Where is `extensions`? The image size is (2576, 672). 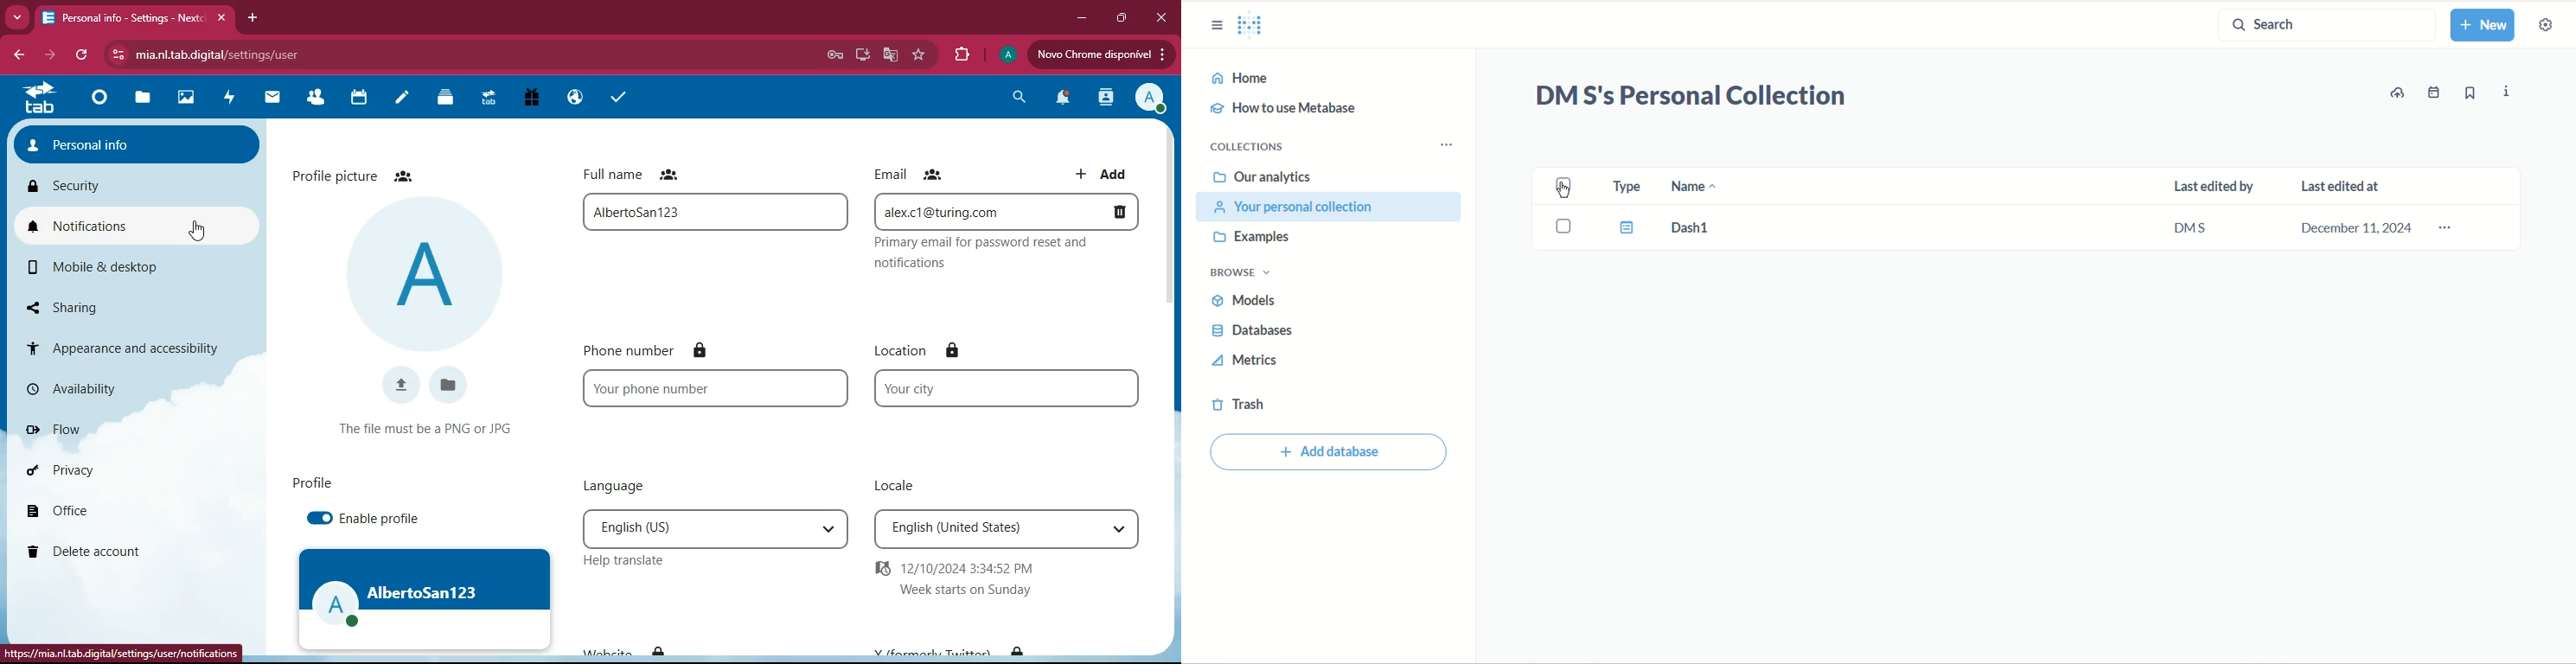
extensions is located at coordinates (962, 55).